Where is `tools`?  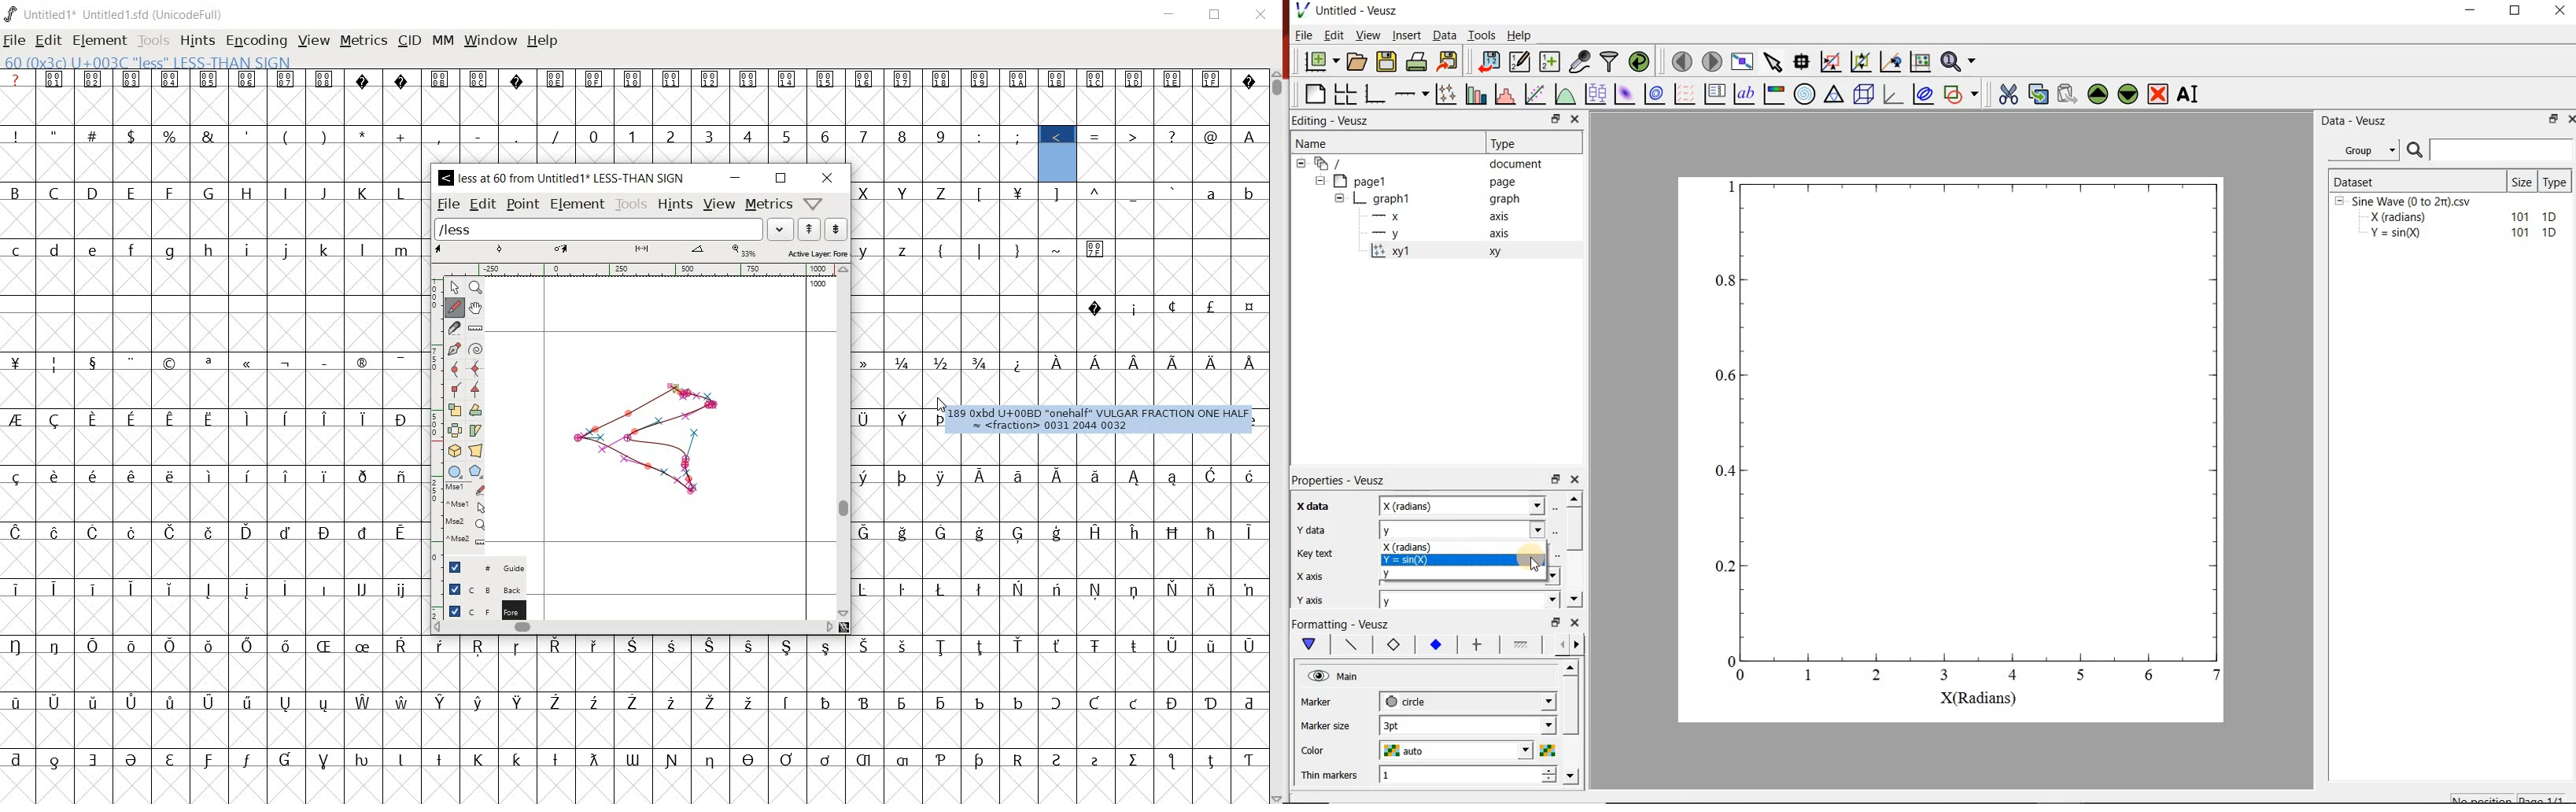
tools is located at coordinates (631, 205).